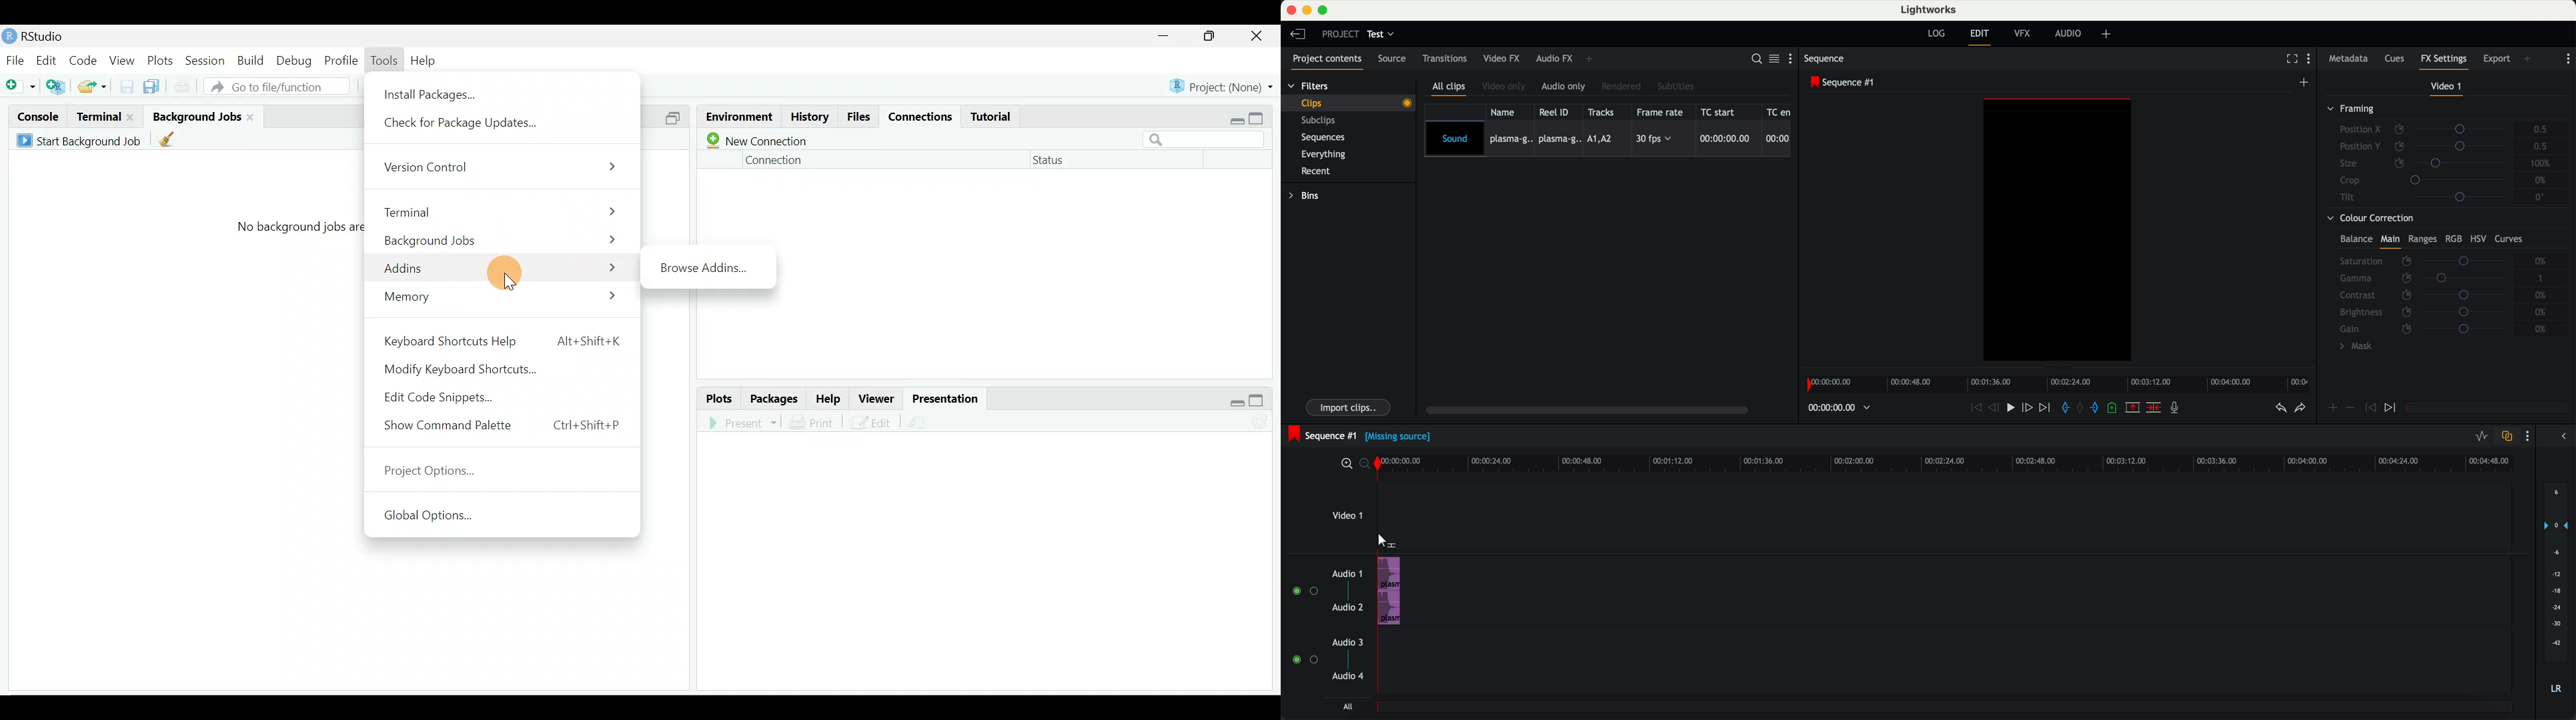 This screenshot has width=2576, height=728. Describe the element at coordinates (1308, 87) in the screenshot. I see `Filters tab` at that location.